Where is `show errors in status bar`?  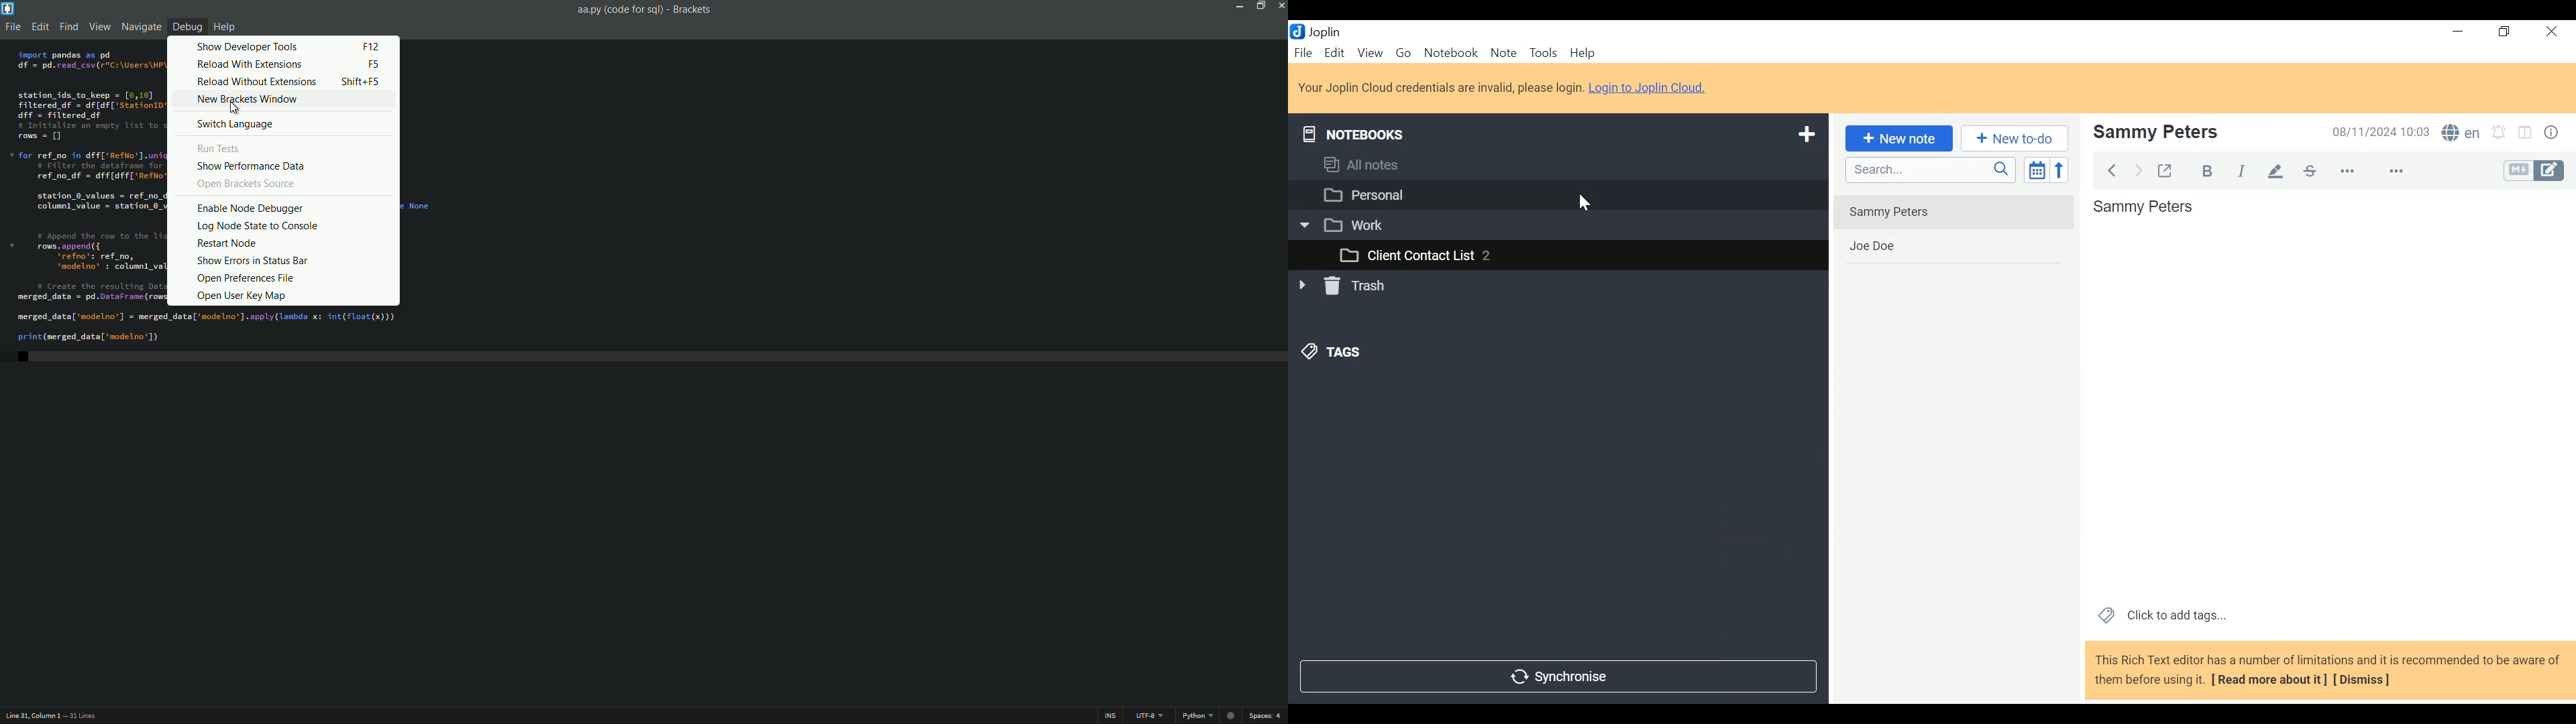 show errors in status bar is located at coordinates (251, 261).